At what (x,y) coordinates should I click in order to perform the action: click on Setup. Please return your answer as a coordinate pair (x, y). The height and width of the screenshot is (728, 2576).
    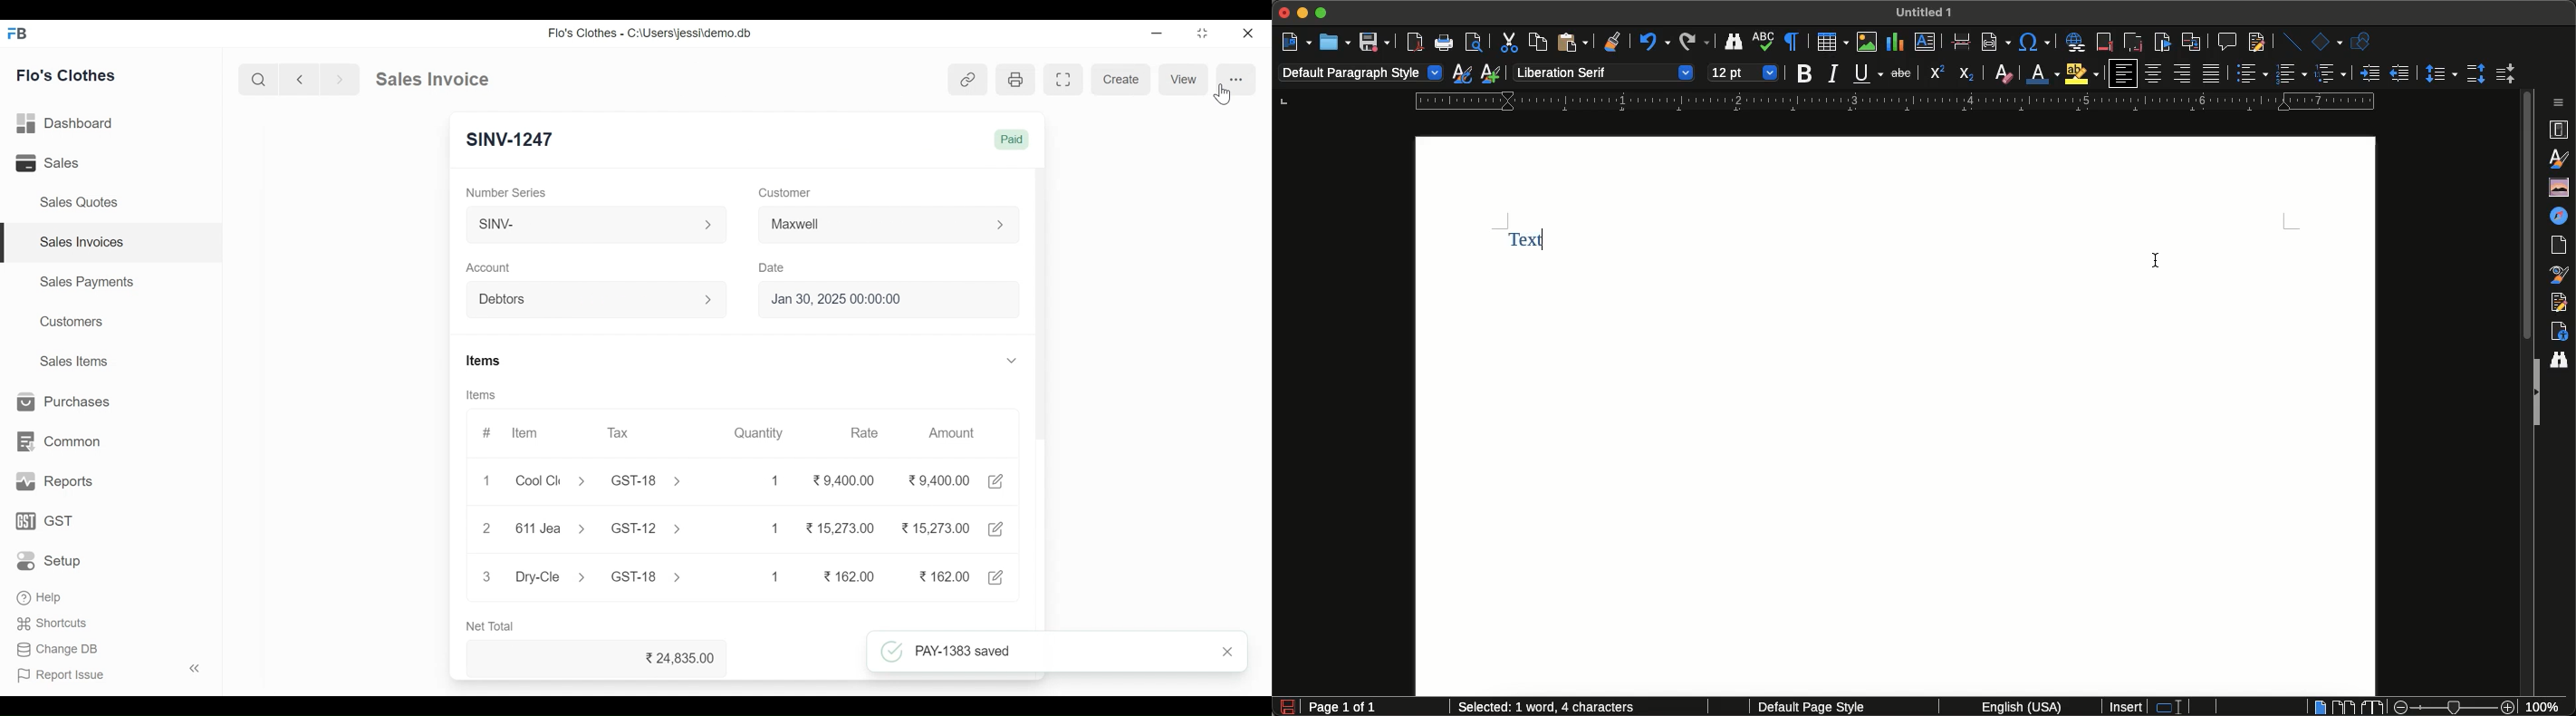
    Looking at the image, I should click on (53, 560).